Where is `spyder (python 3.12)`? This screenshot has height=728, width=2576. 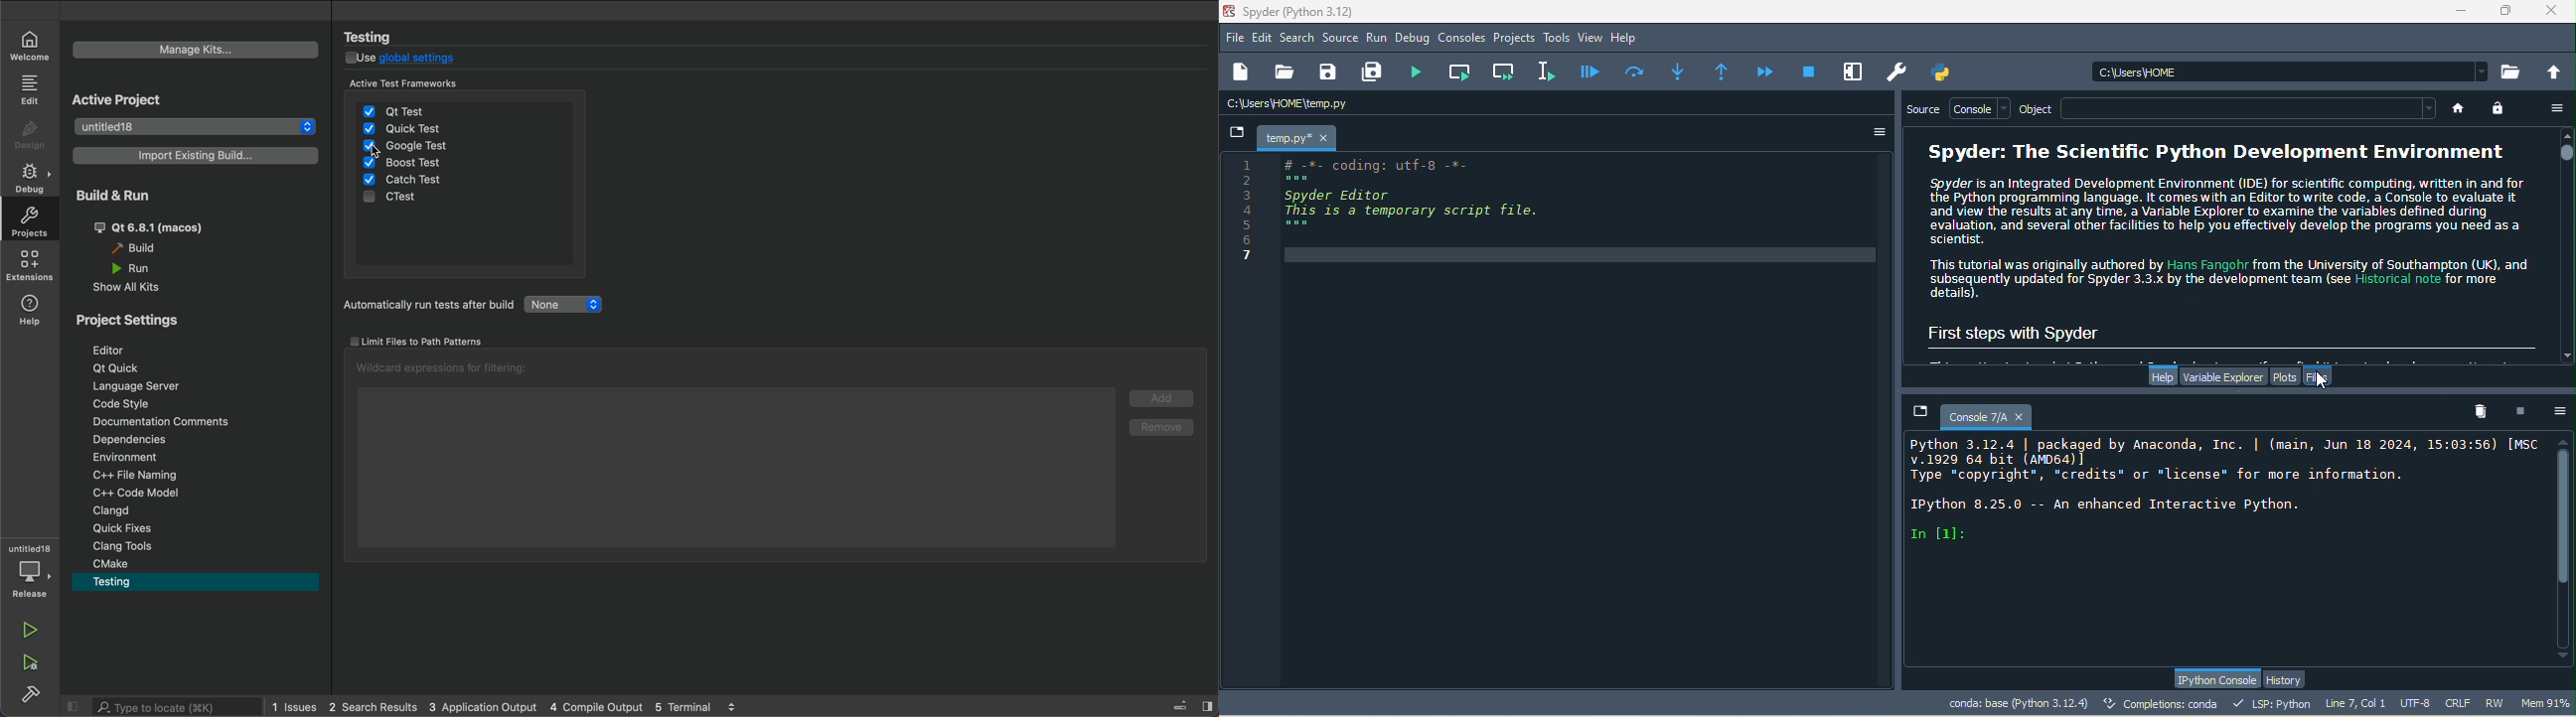
spyder (python 3.12) is located at coordinates (1307, 11).